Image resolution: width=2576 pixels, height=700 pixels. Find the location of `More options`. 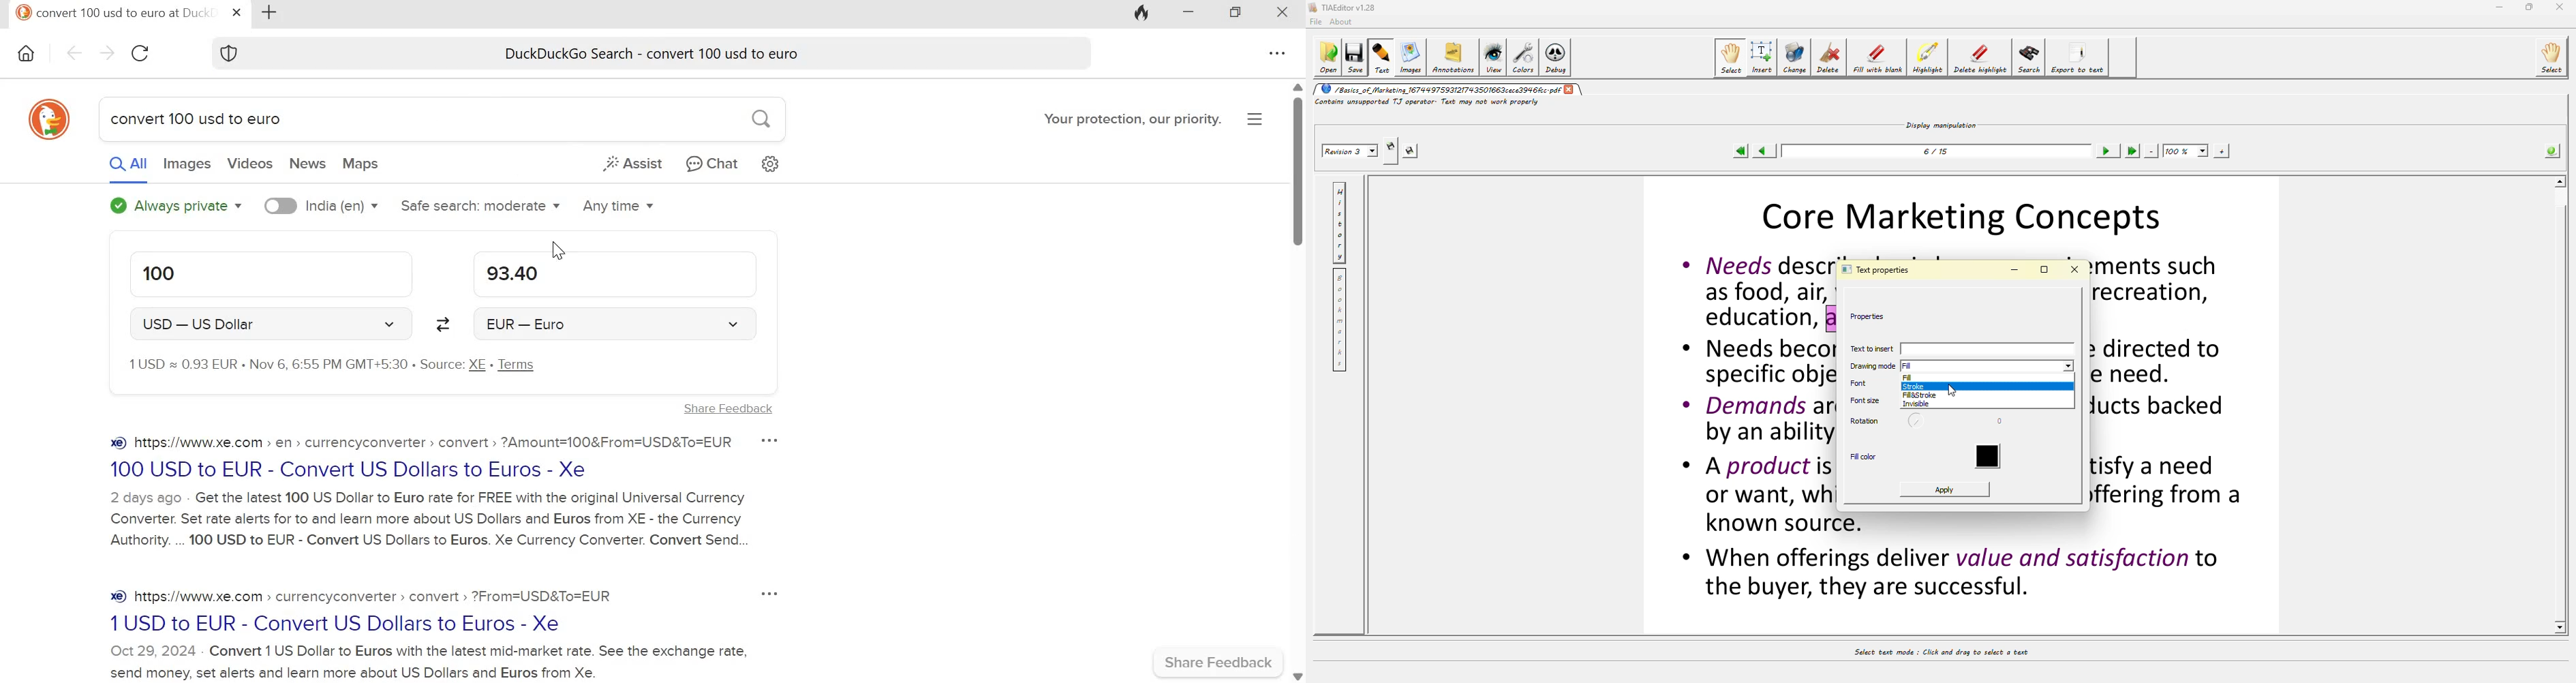

More options is located at coordinates (773, 440).